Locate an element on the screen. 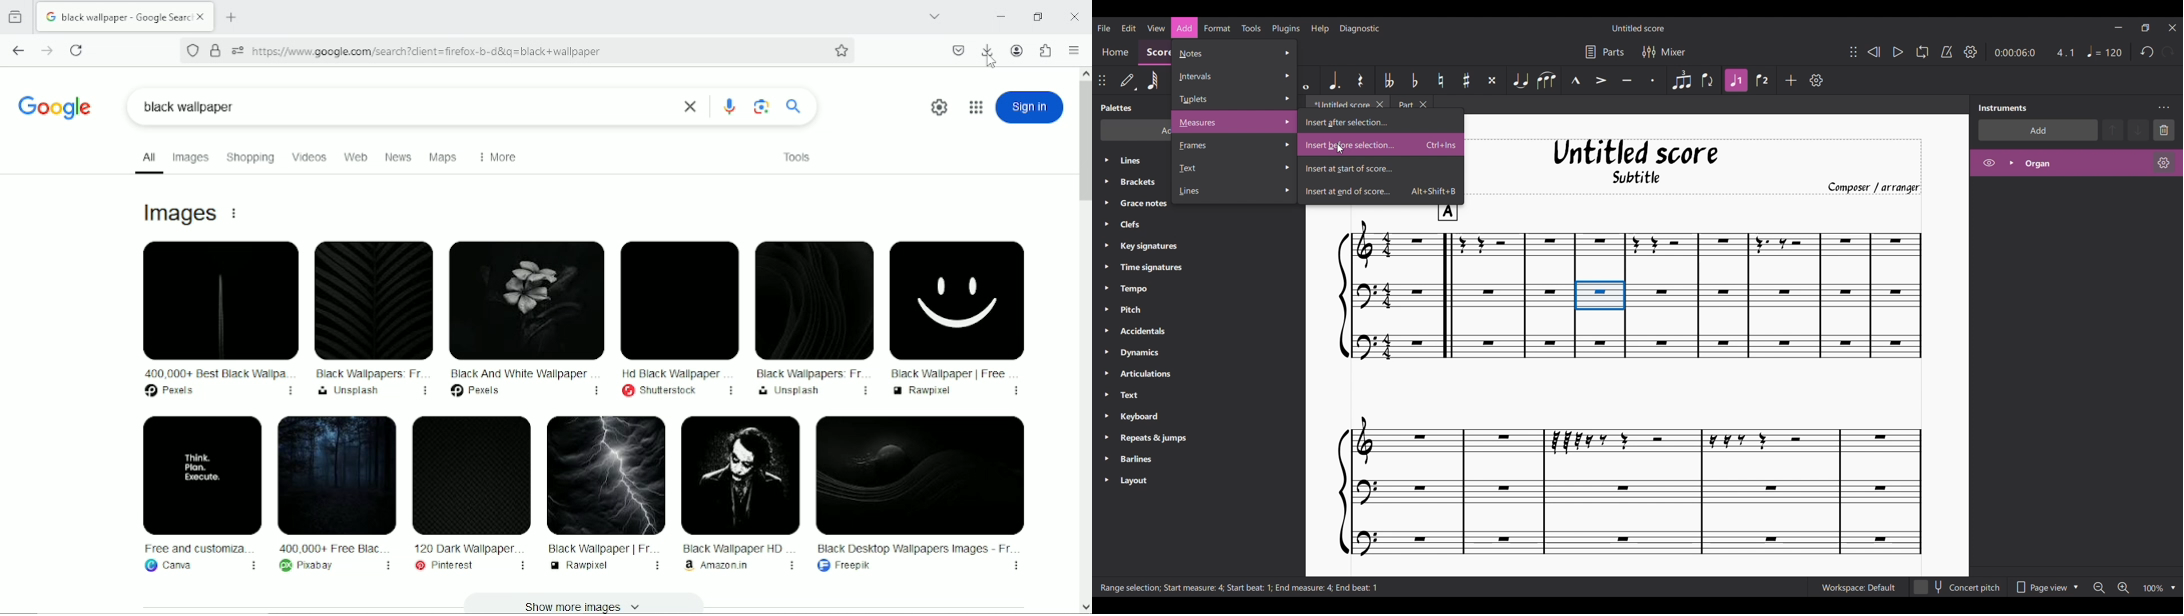 This screenshot has width=2184, height=616. Tools is located at coordinates (799, 155).